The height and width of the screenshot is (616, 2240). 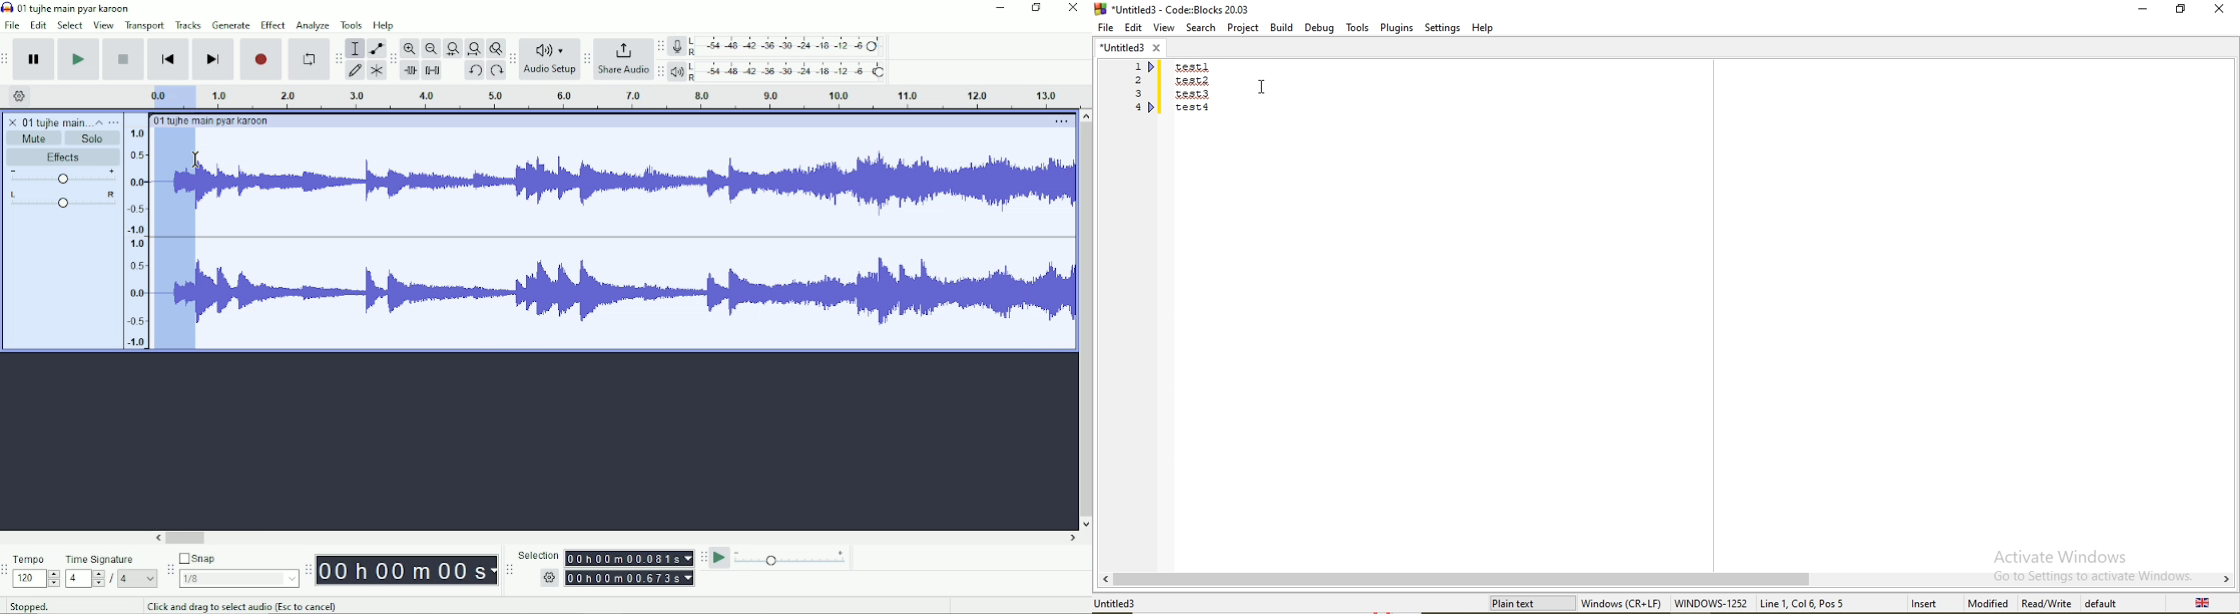 I want to click on Tempo, so click(x=36, y=559).